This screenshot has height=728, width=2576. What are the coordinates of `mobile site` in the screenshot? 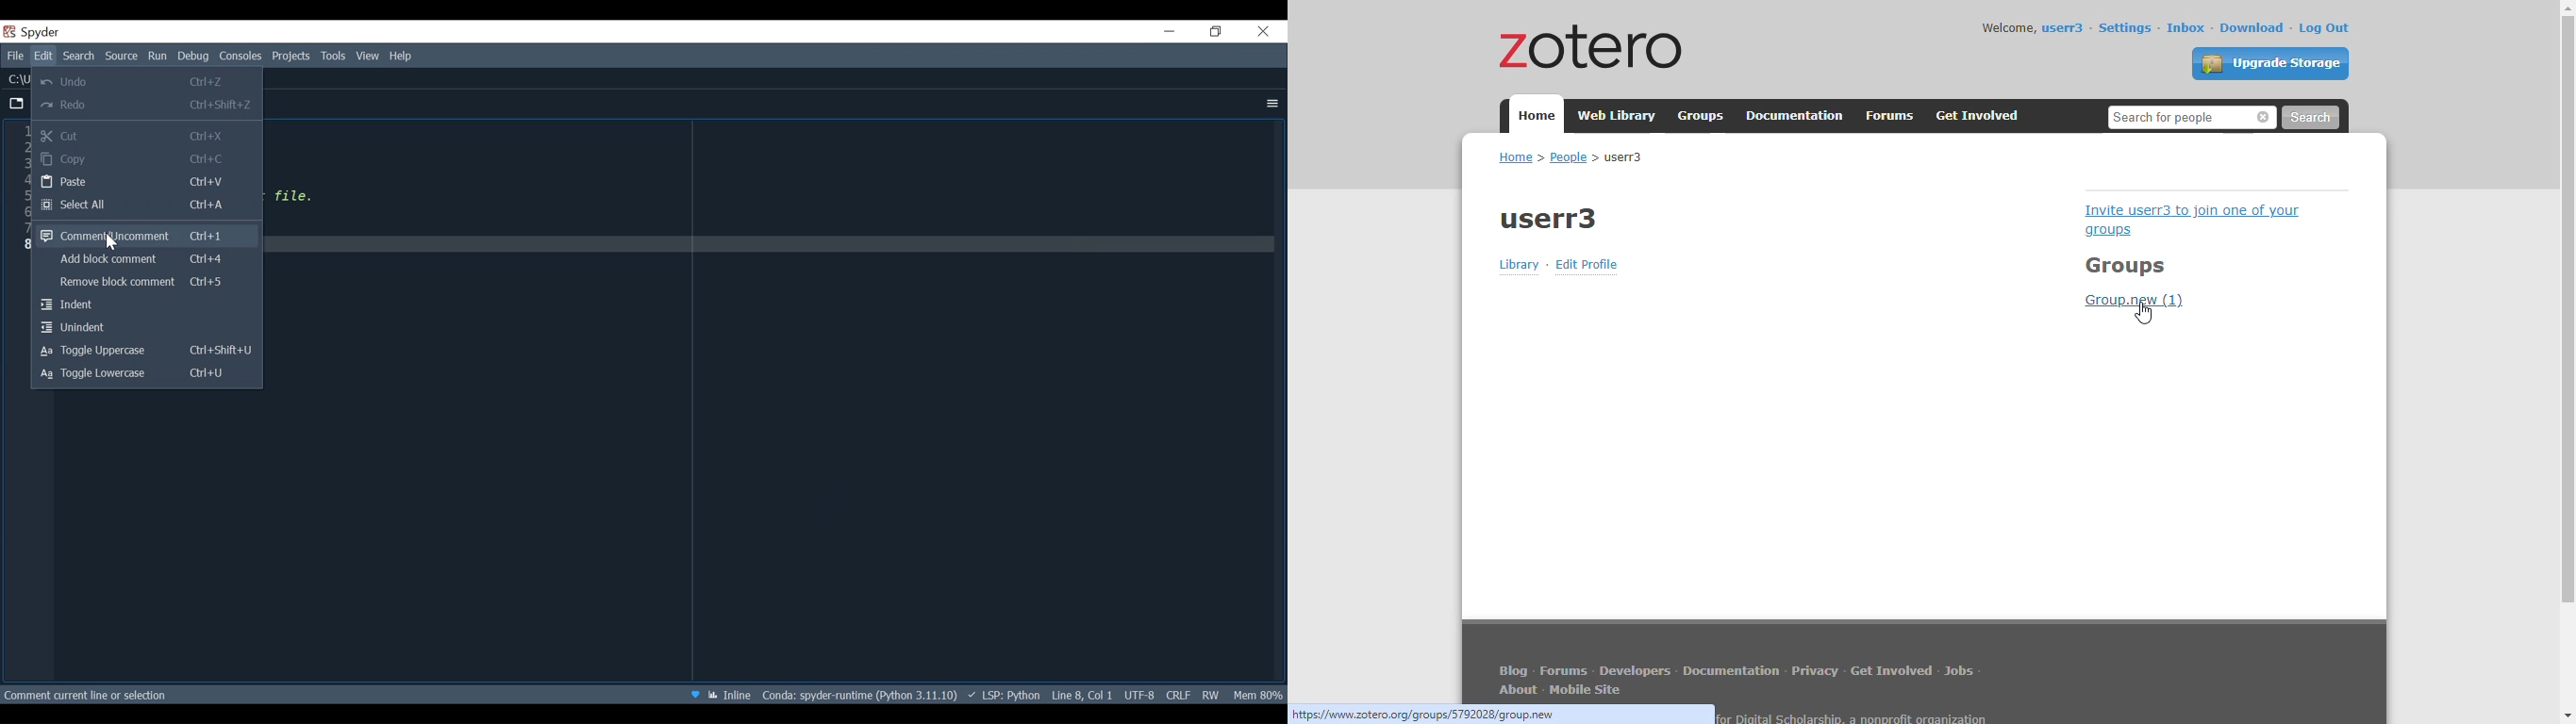 It's located at (1587, 690).